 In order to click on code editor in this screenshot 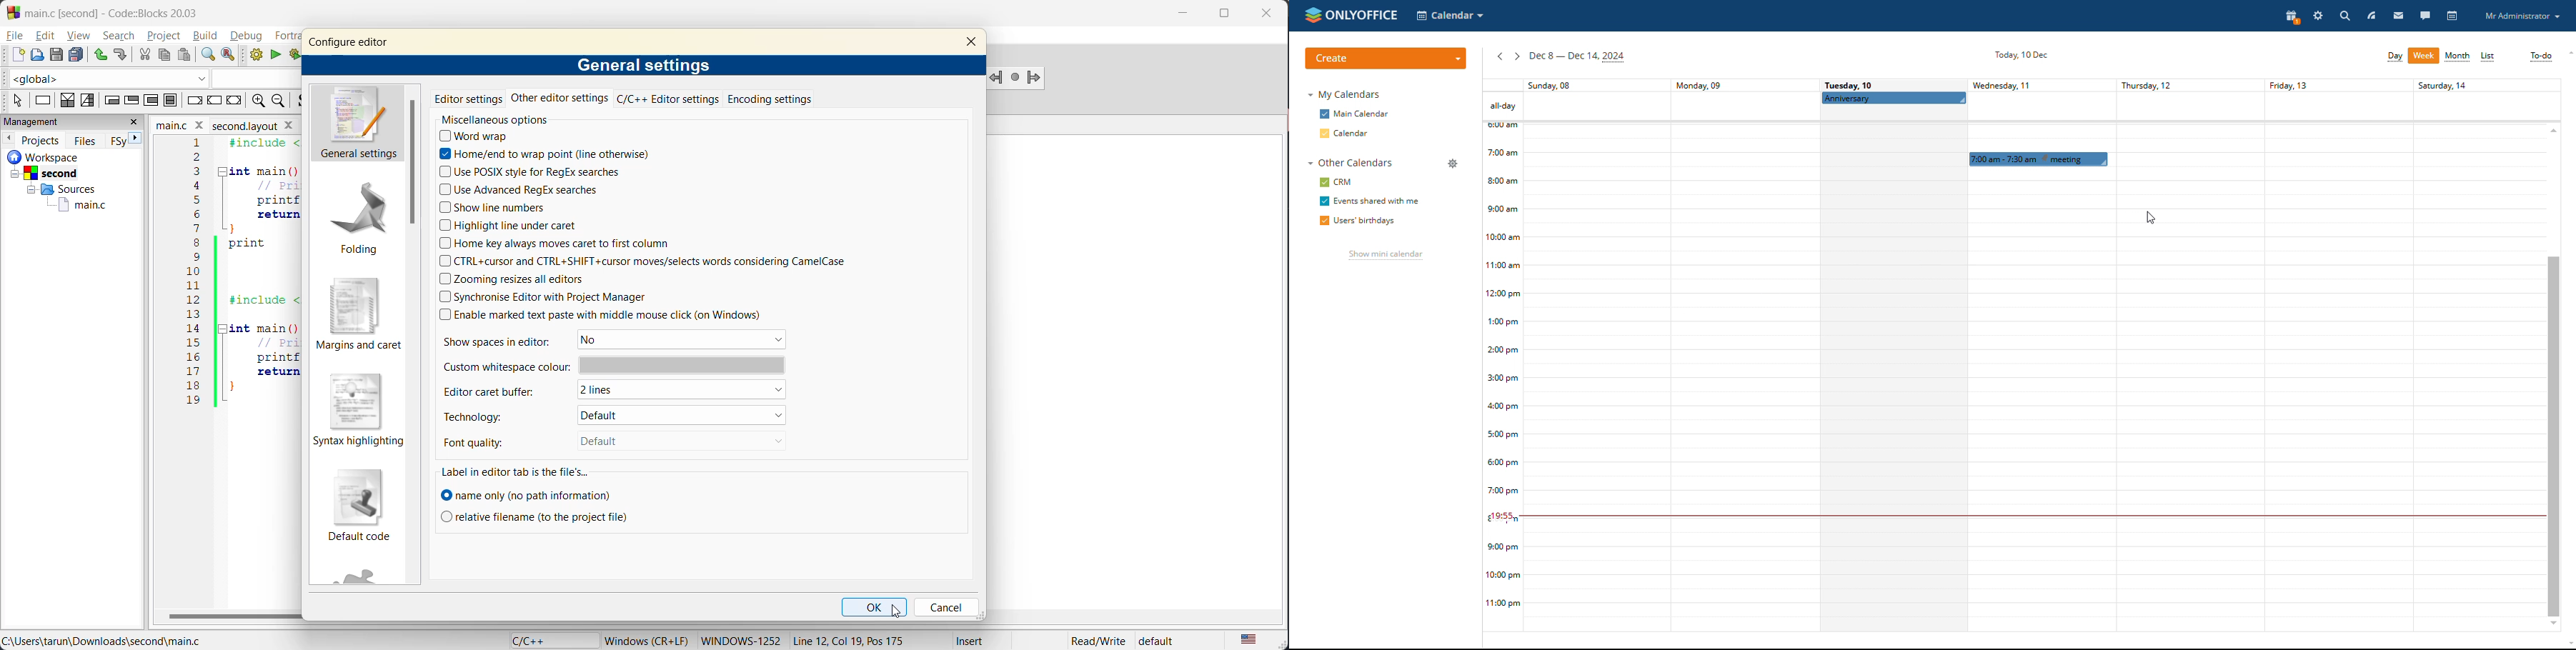, I will do `click(223, 282)`.